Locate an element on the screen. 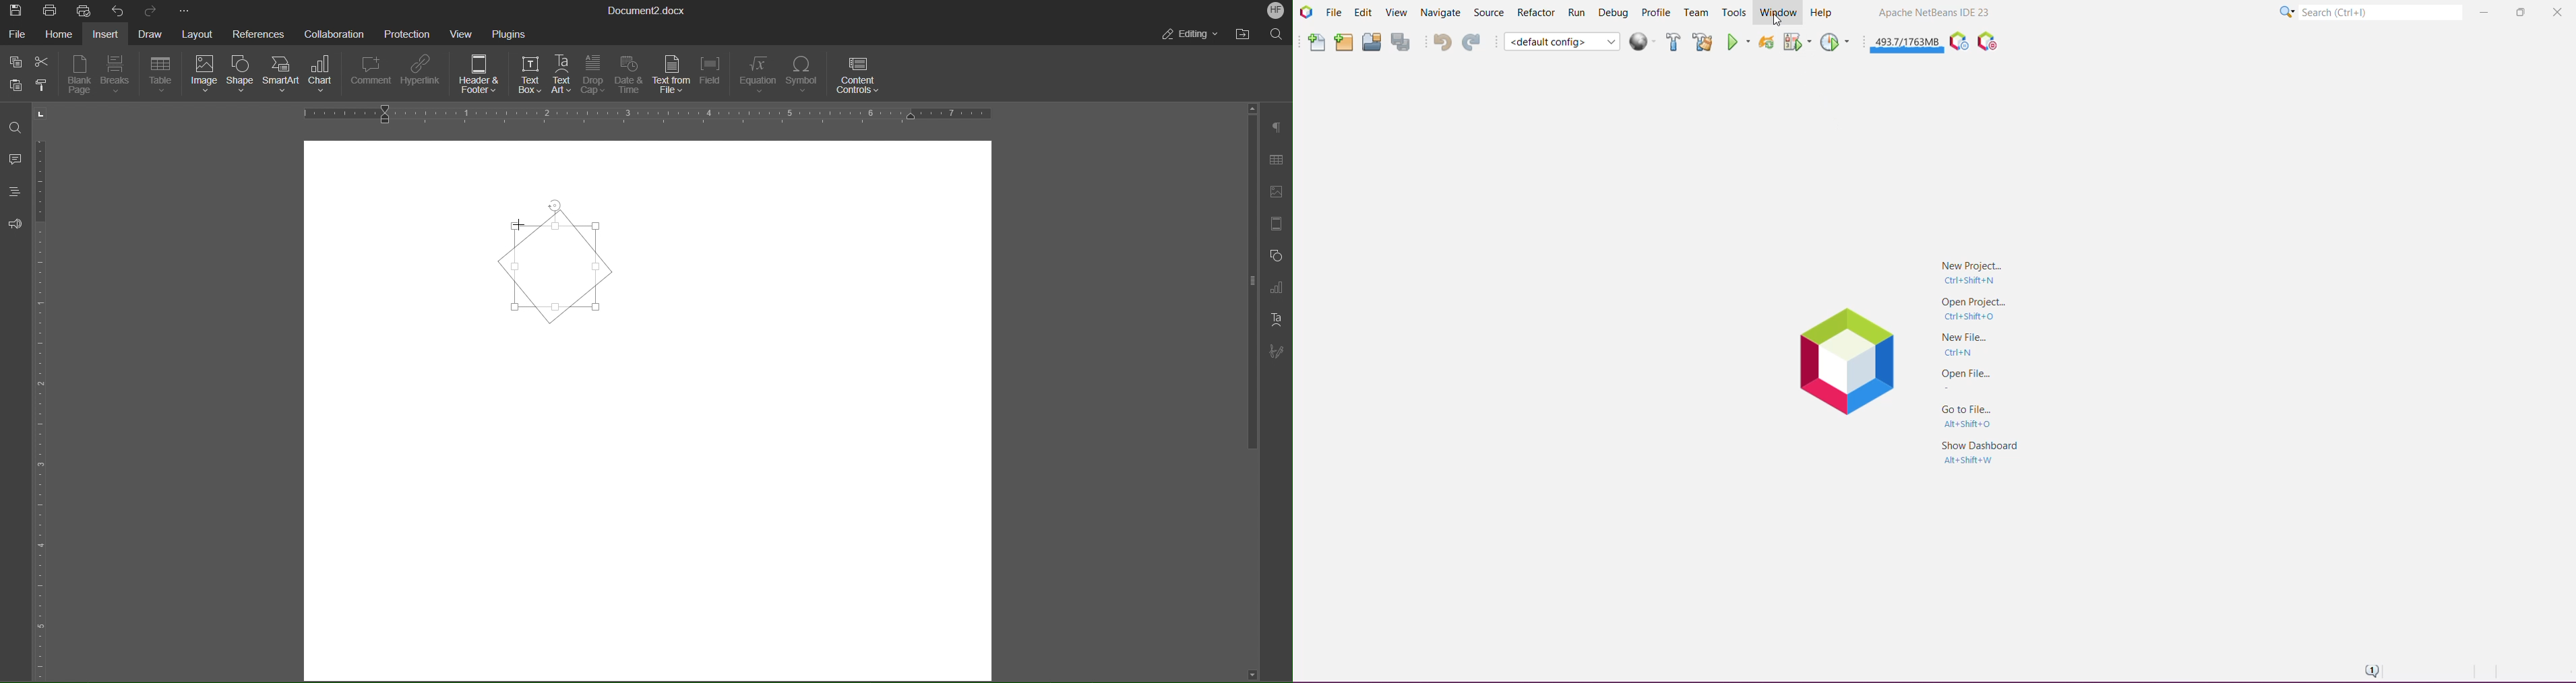 Image resolution: width=2576 pixels, height=700 pixels. Search is located at coordinates (1277, 34).